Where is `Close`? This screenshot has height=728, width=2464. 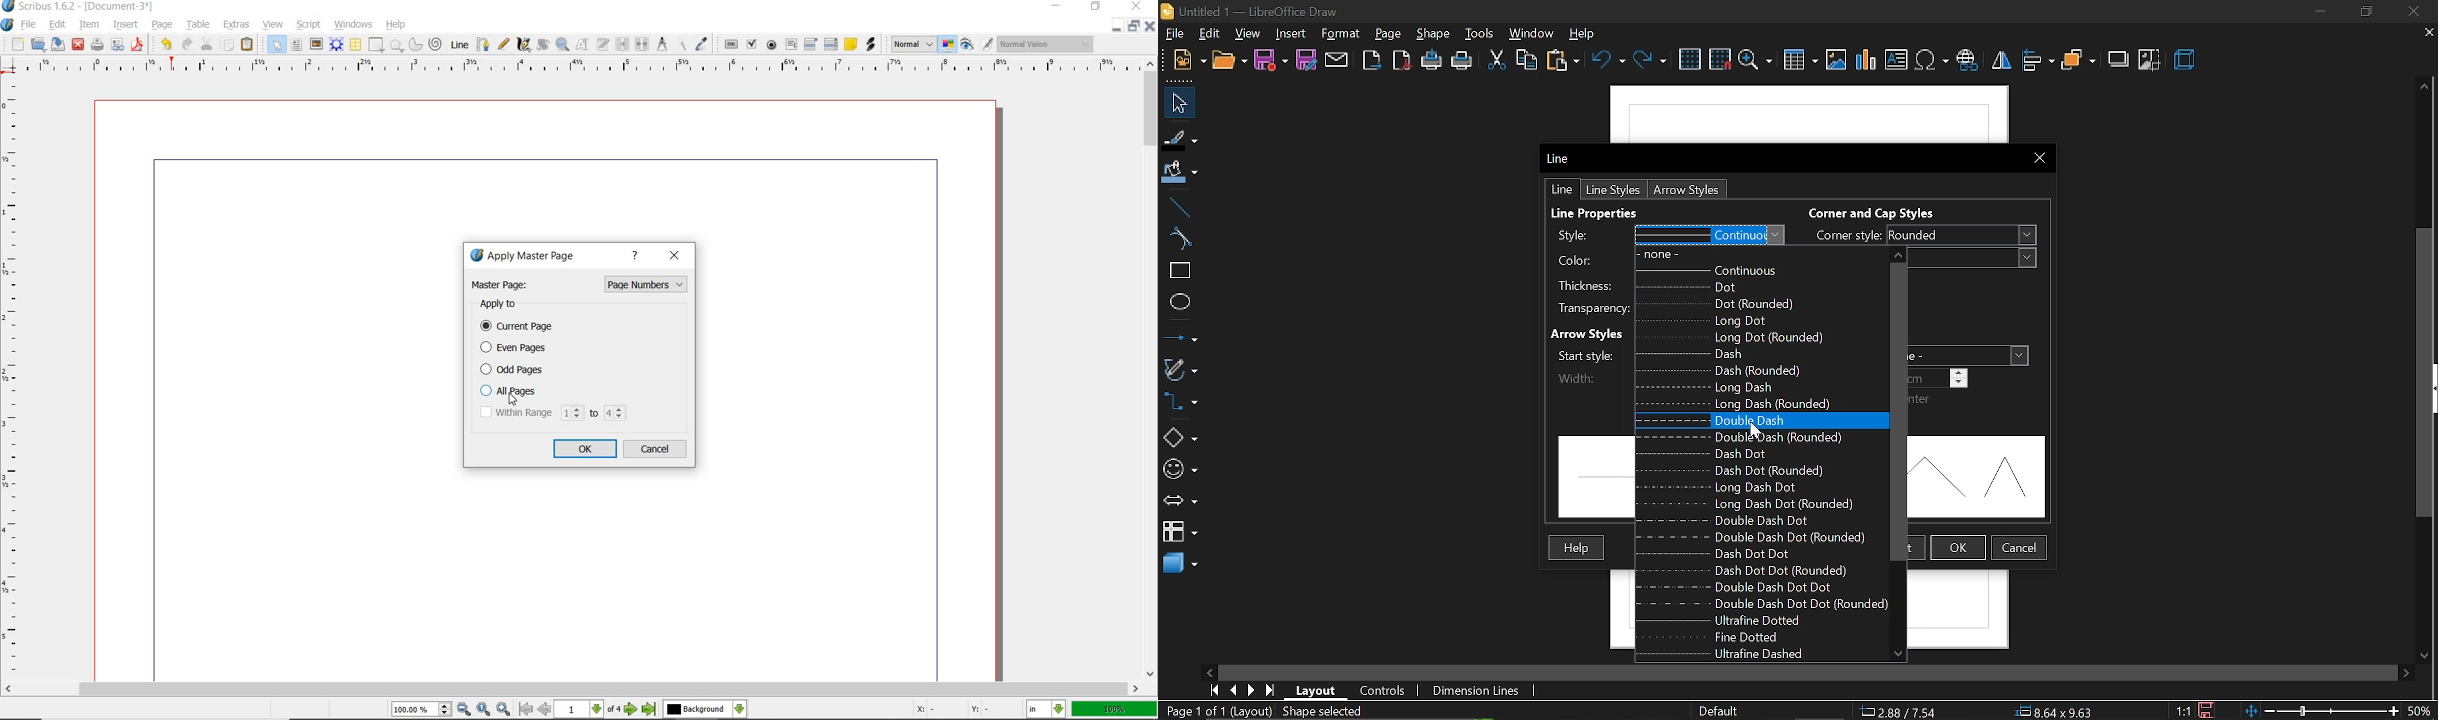 Close is located at coordinates (1152, 28).